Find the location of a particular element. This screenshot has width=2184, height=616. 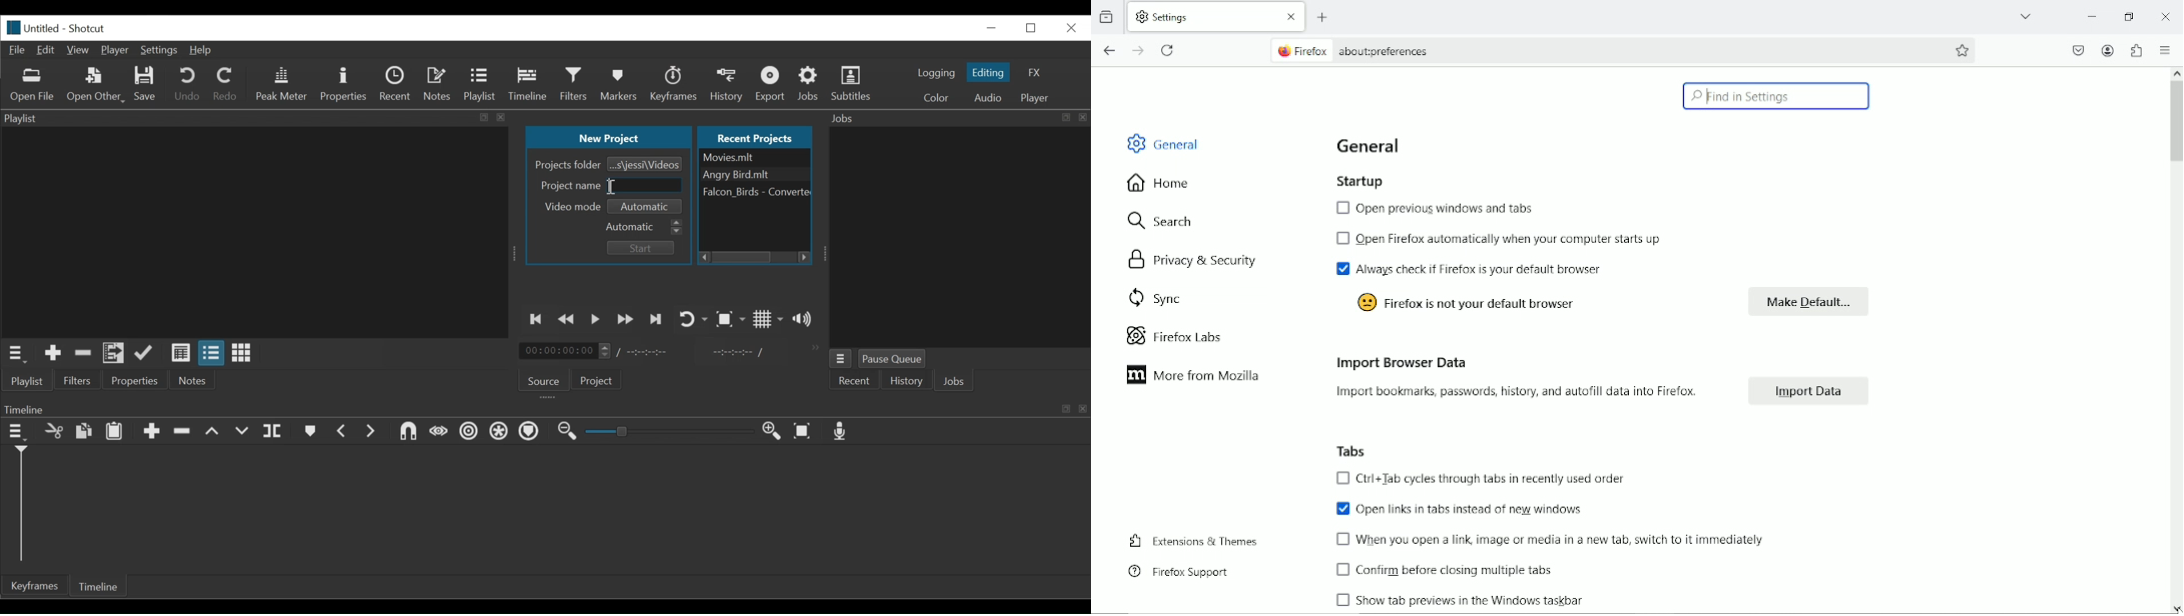

New tab is located at coordinates (1324, 18).